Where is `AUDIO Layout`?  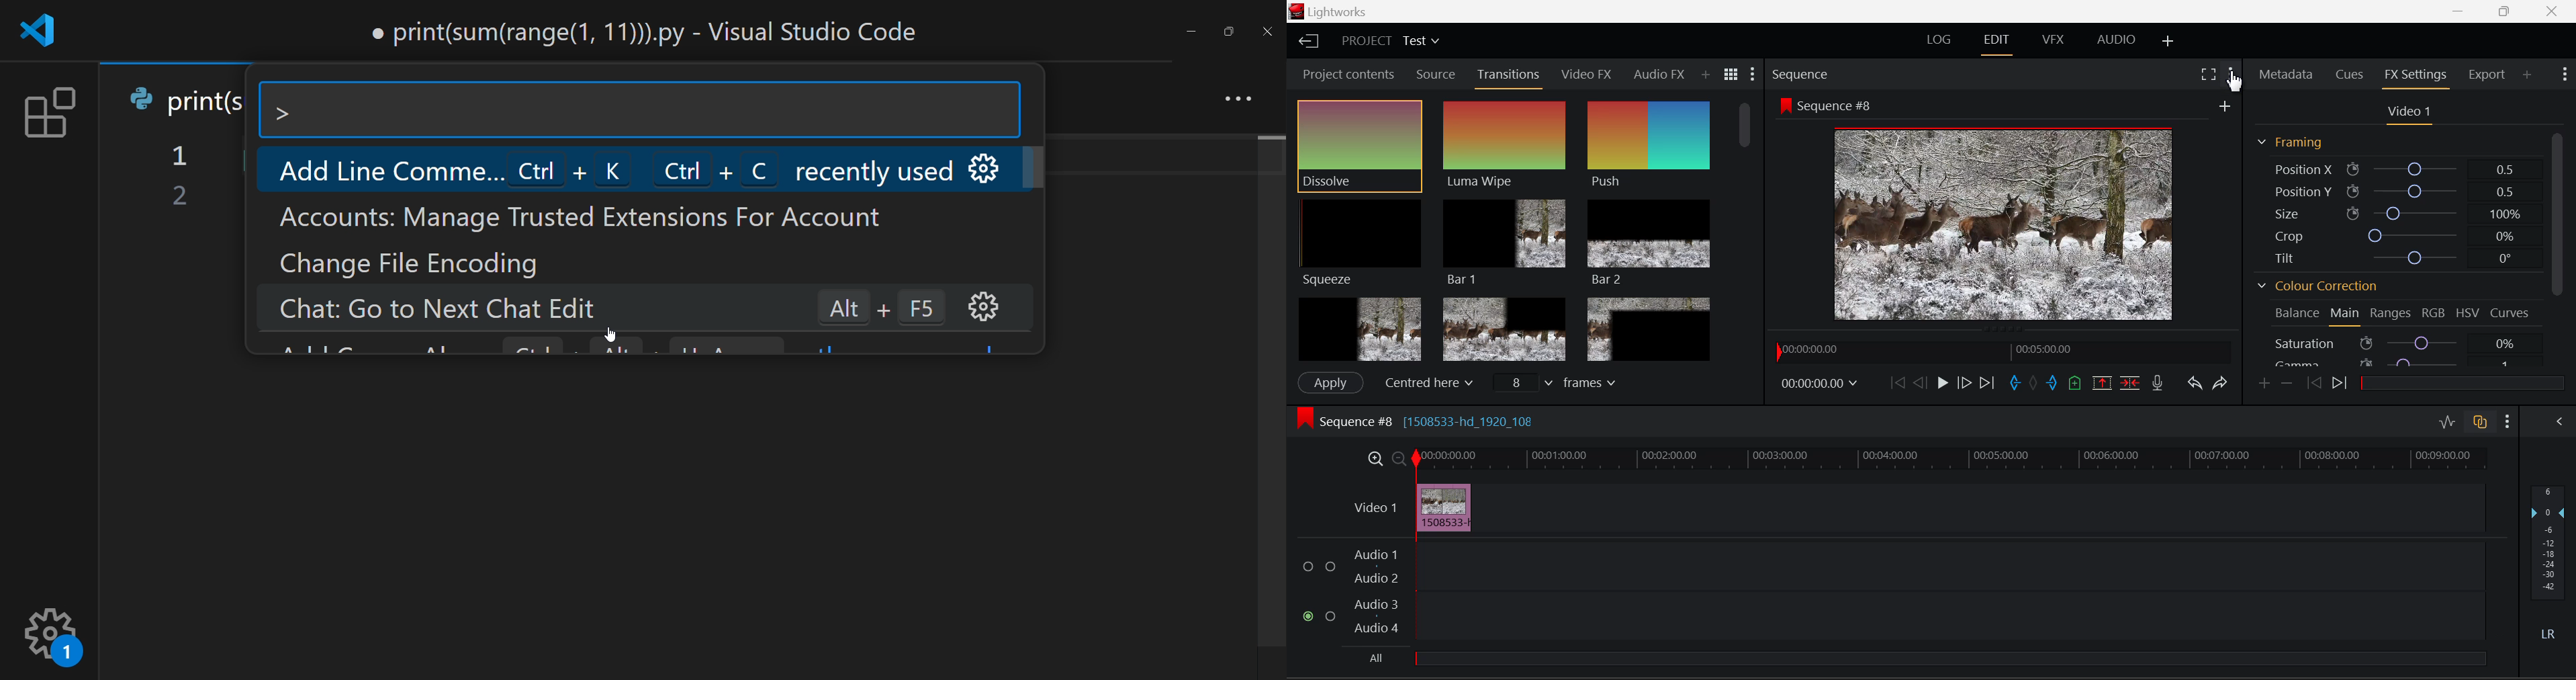
AUDIO Layout is located at coordinates (2117, 40).